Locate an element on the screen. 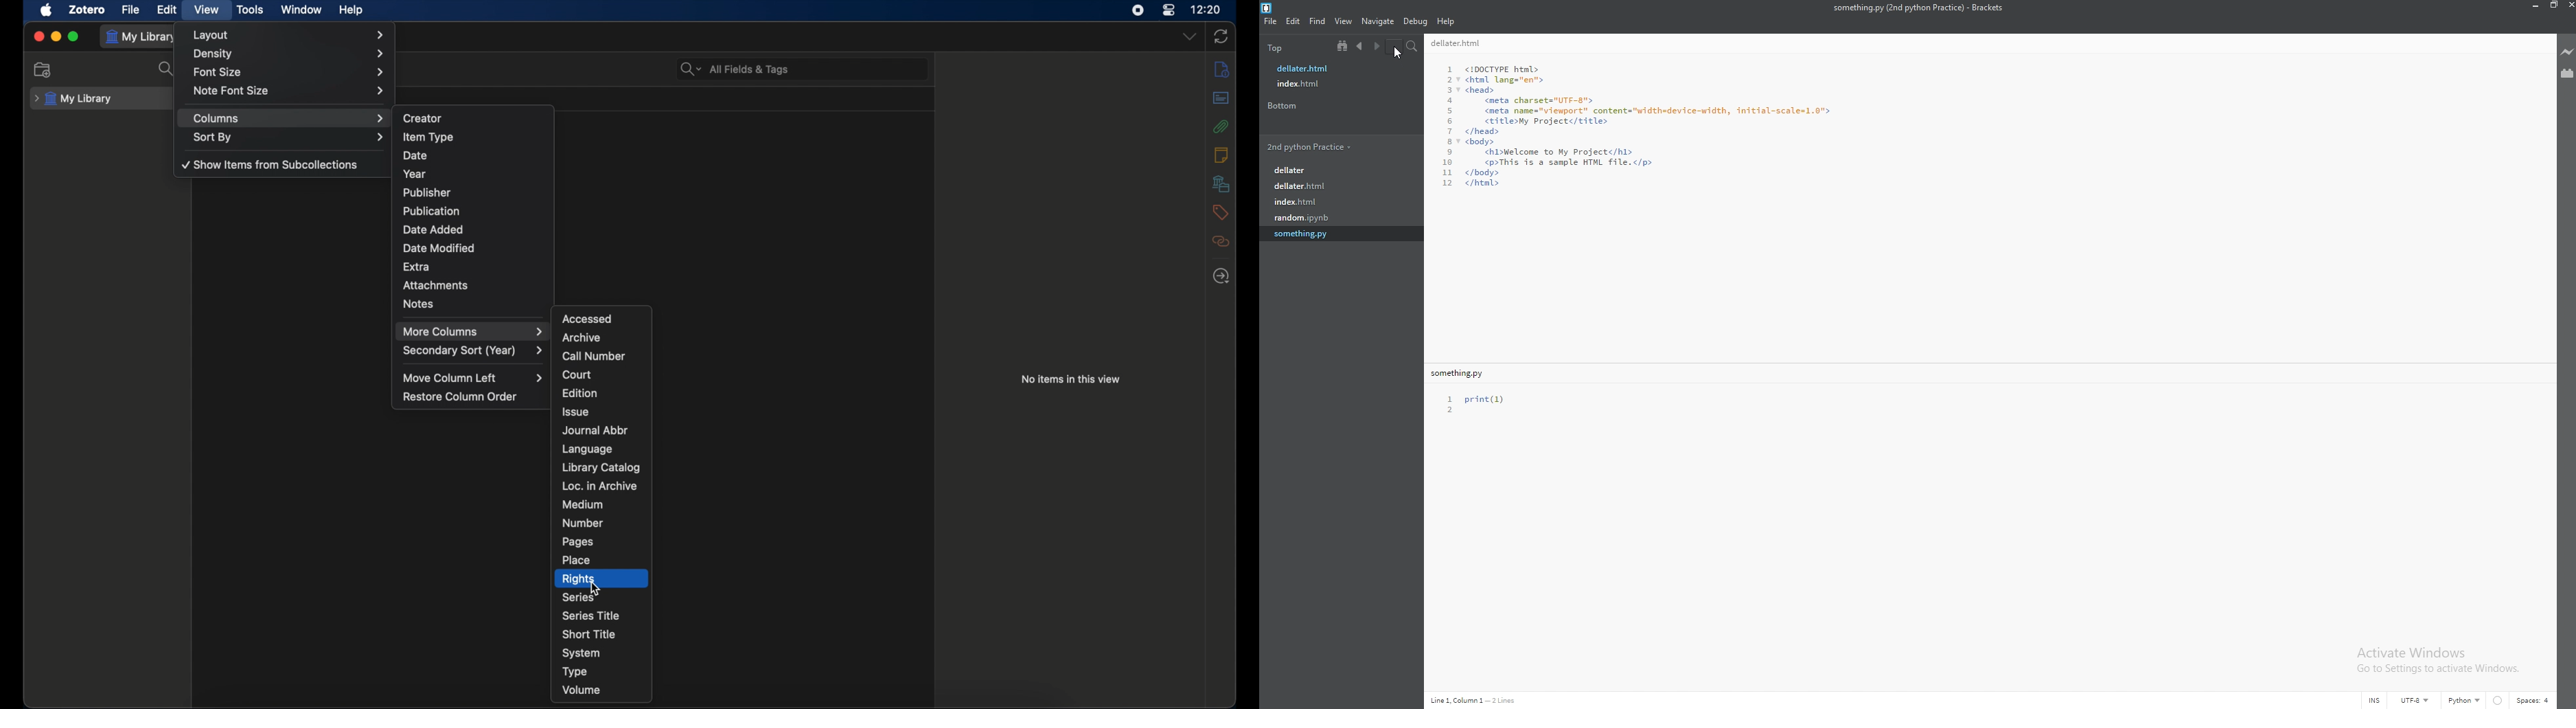 This screenshot has width=2576, height=728. minimize is located at coordinates (2534, 5).